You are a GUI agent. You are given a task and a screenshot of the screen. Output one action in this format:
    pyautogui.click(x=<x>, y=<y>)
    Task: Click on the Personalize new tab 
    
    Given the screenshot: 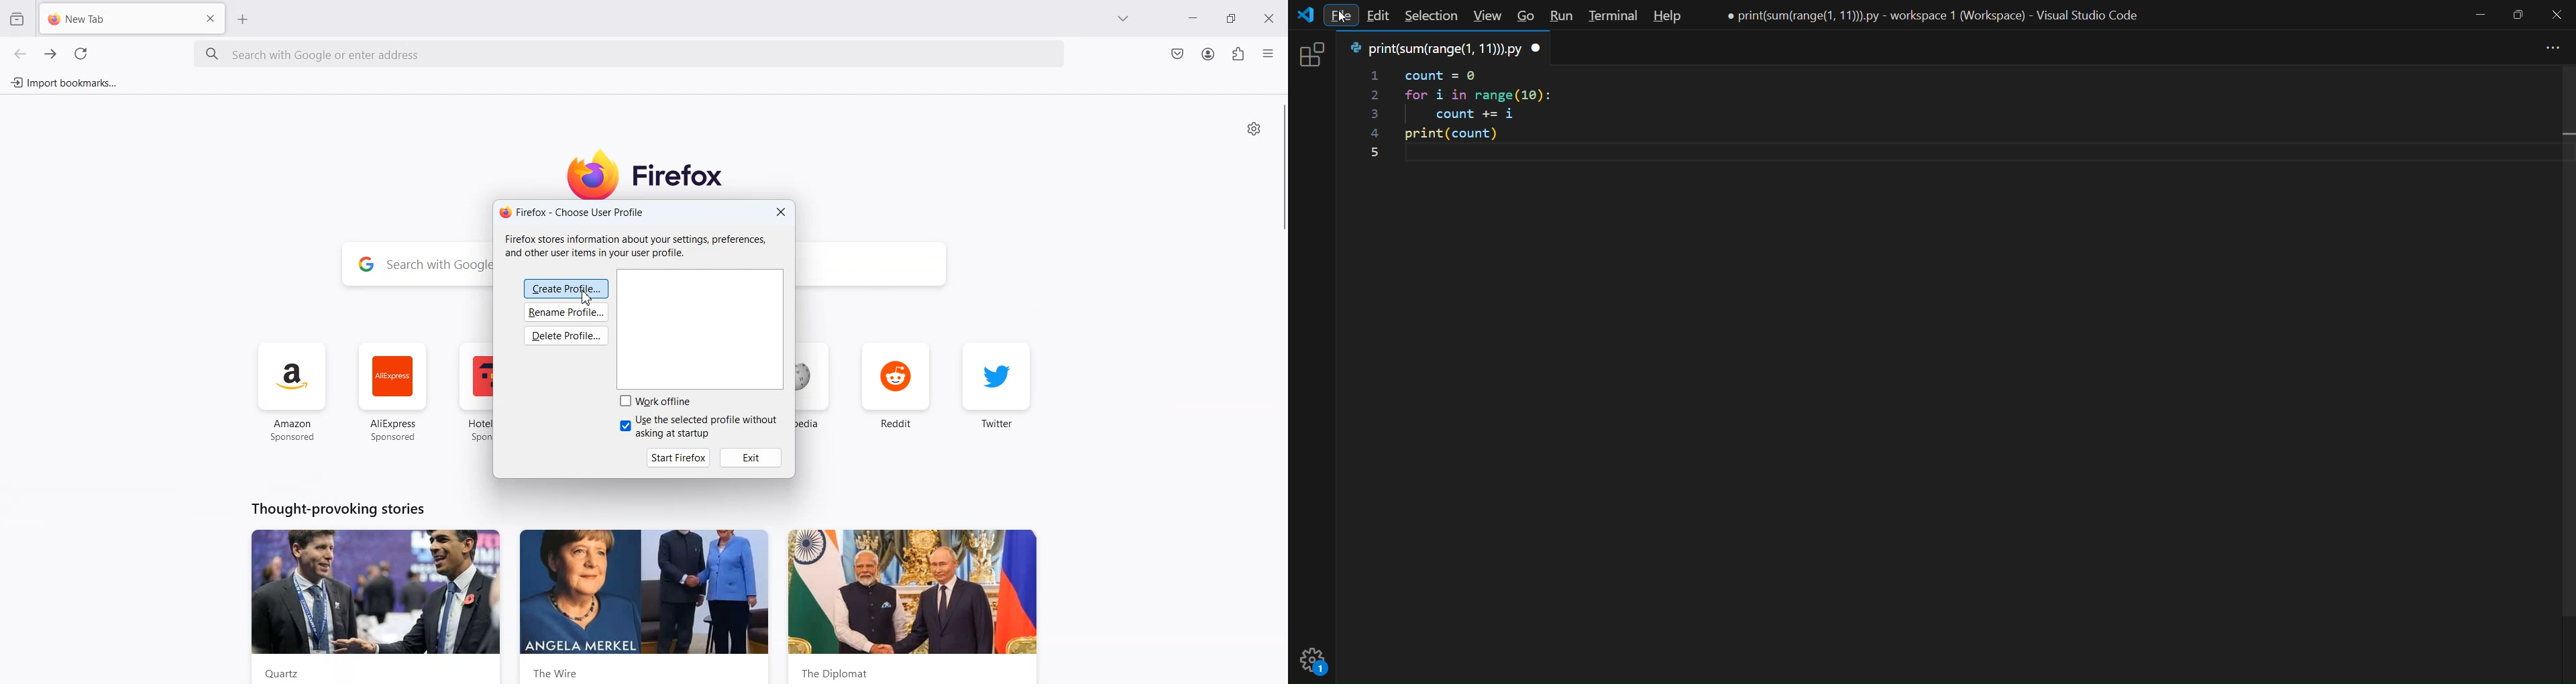 What is the action you would take?
    pyautogui.click(x=1254, y=128)
    